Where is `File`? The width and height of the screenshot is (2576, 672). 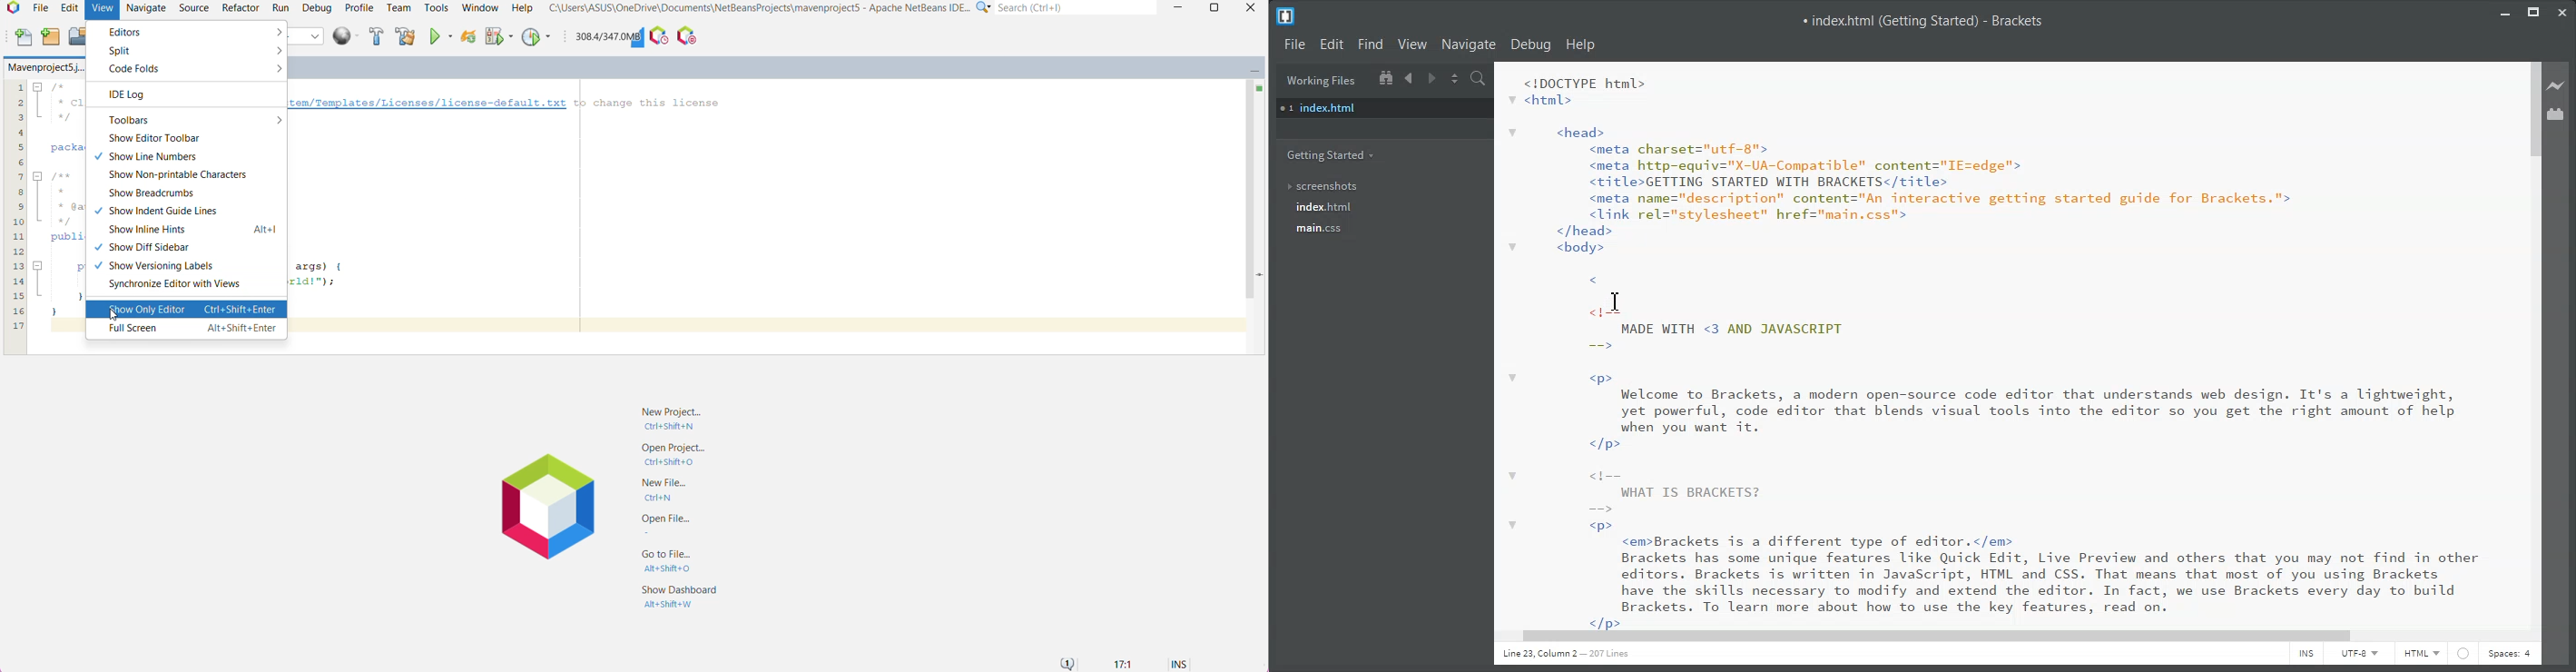
File is located at coordinates (1293, 44).